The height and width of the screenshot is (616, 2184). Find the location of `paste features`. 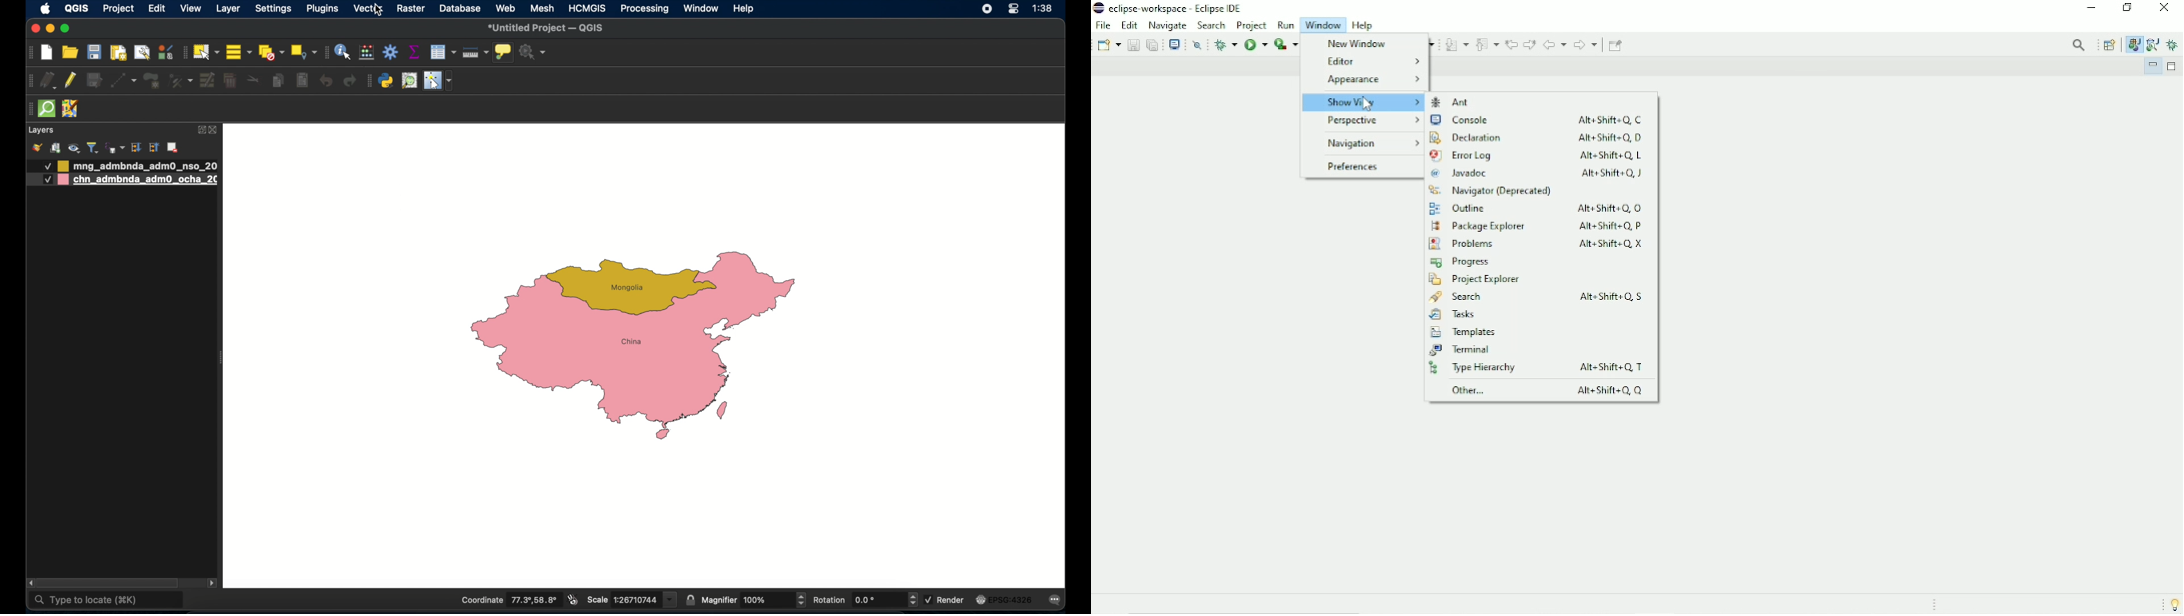

paste features is located at coordinates (304, 81).